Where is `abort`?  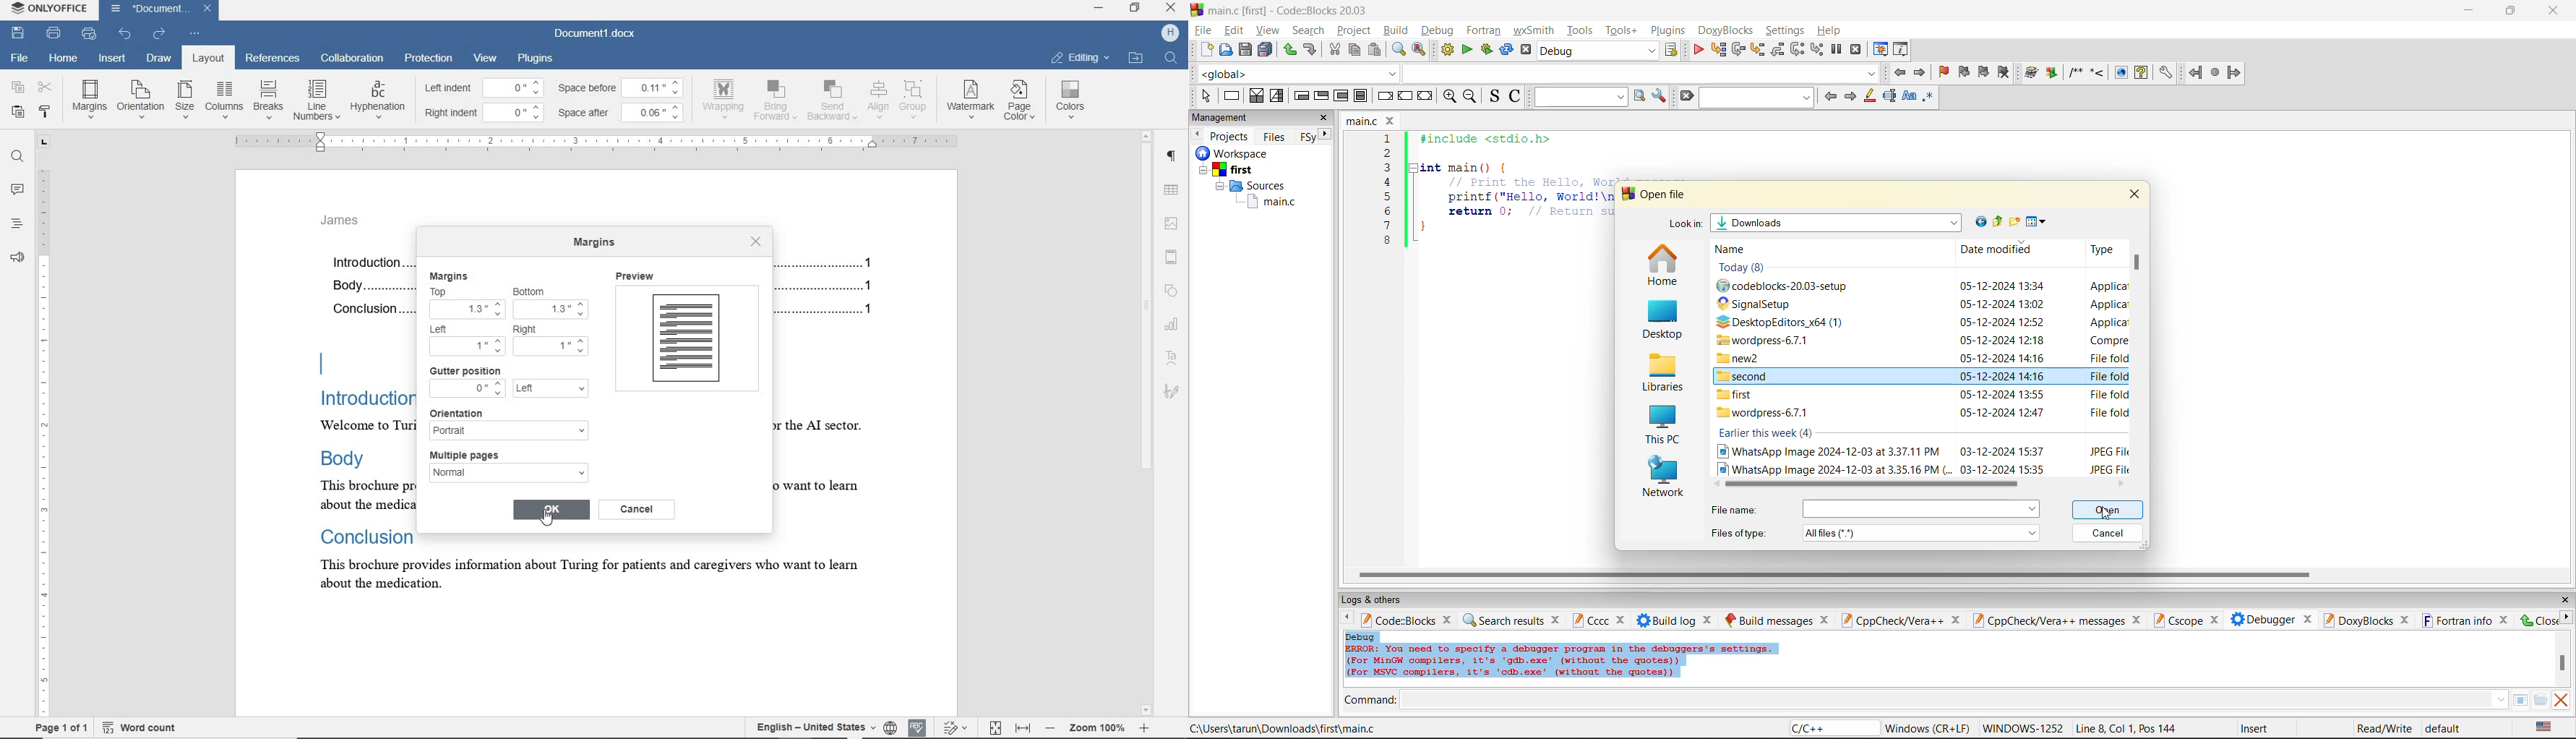
abort is located at coordinates (1526, 50).